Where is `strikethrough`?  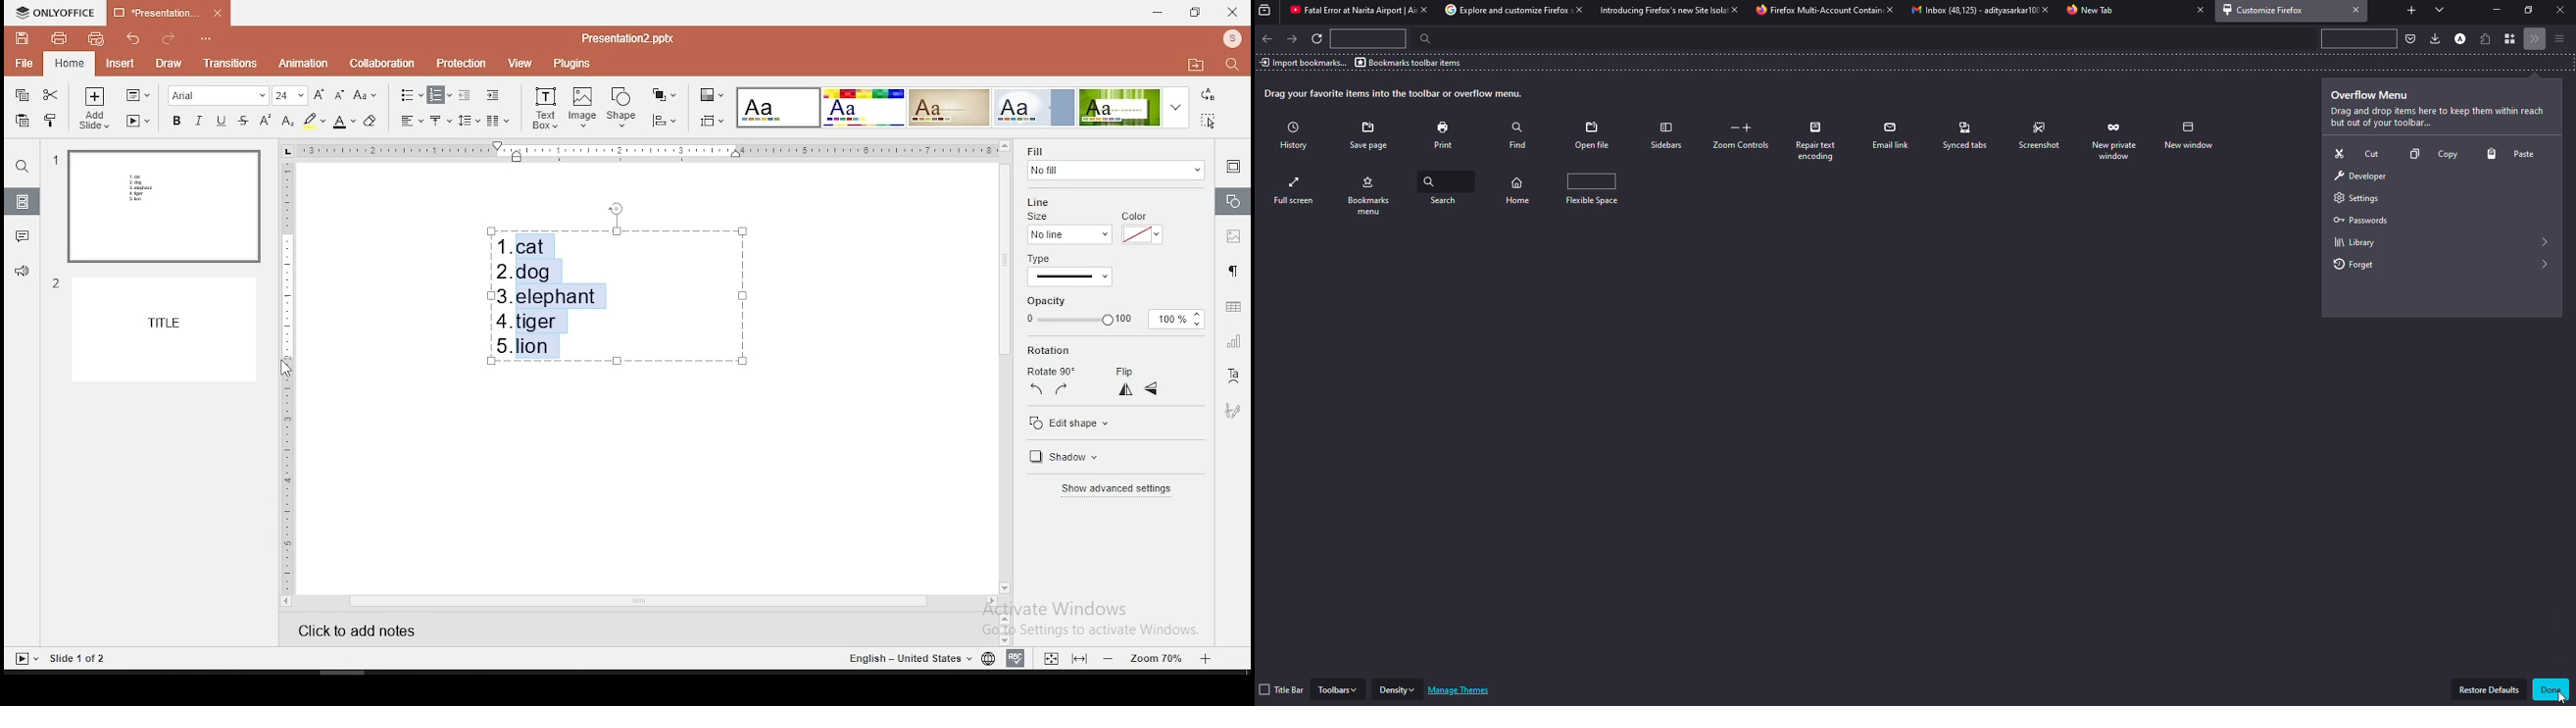 strikethrough is located at coordinates (243, 120).